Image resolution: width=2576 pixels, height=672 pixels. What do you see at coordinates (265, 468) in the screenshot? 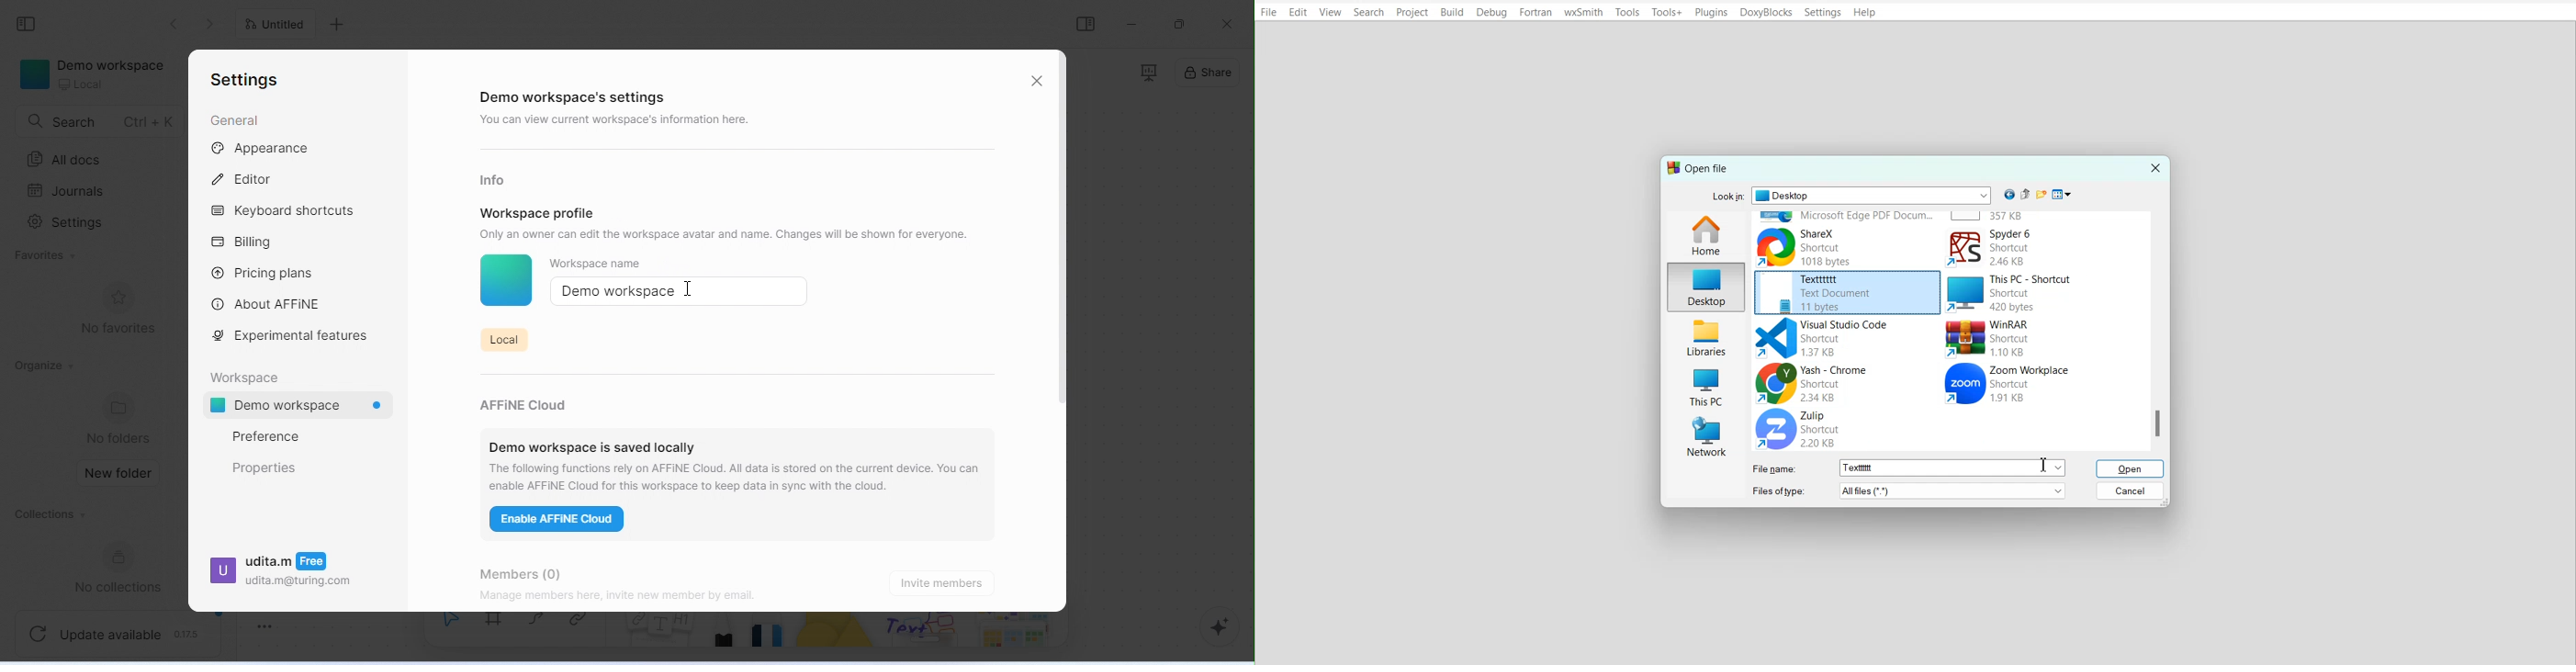
I see `properties` at bounding box center [265, 468].